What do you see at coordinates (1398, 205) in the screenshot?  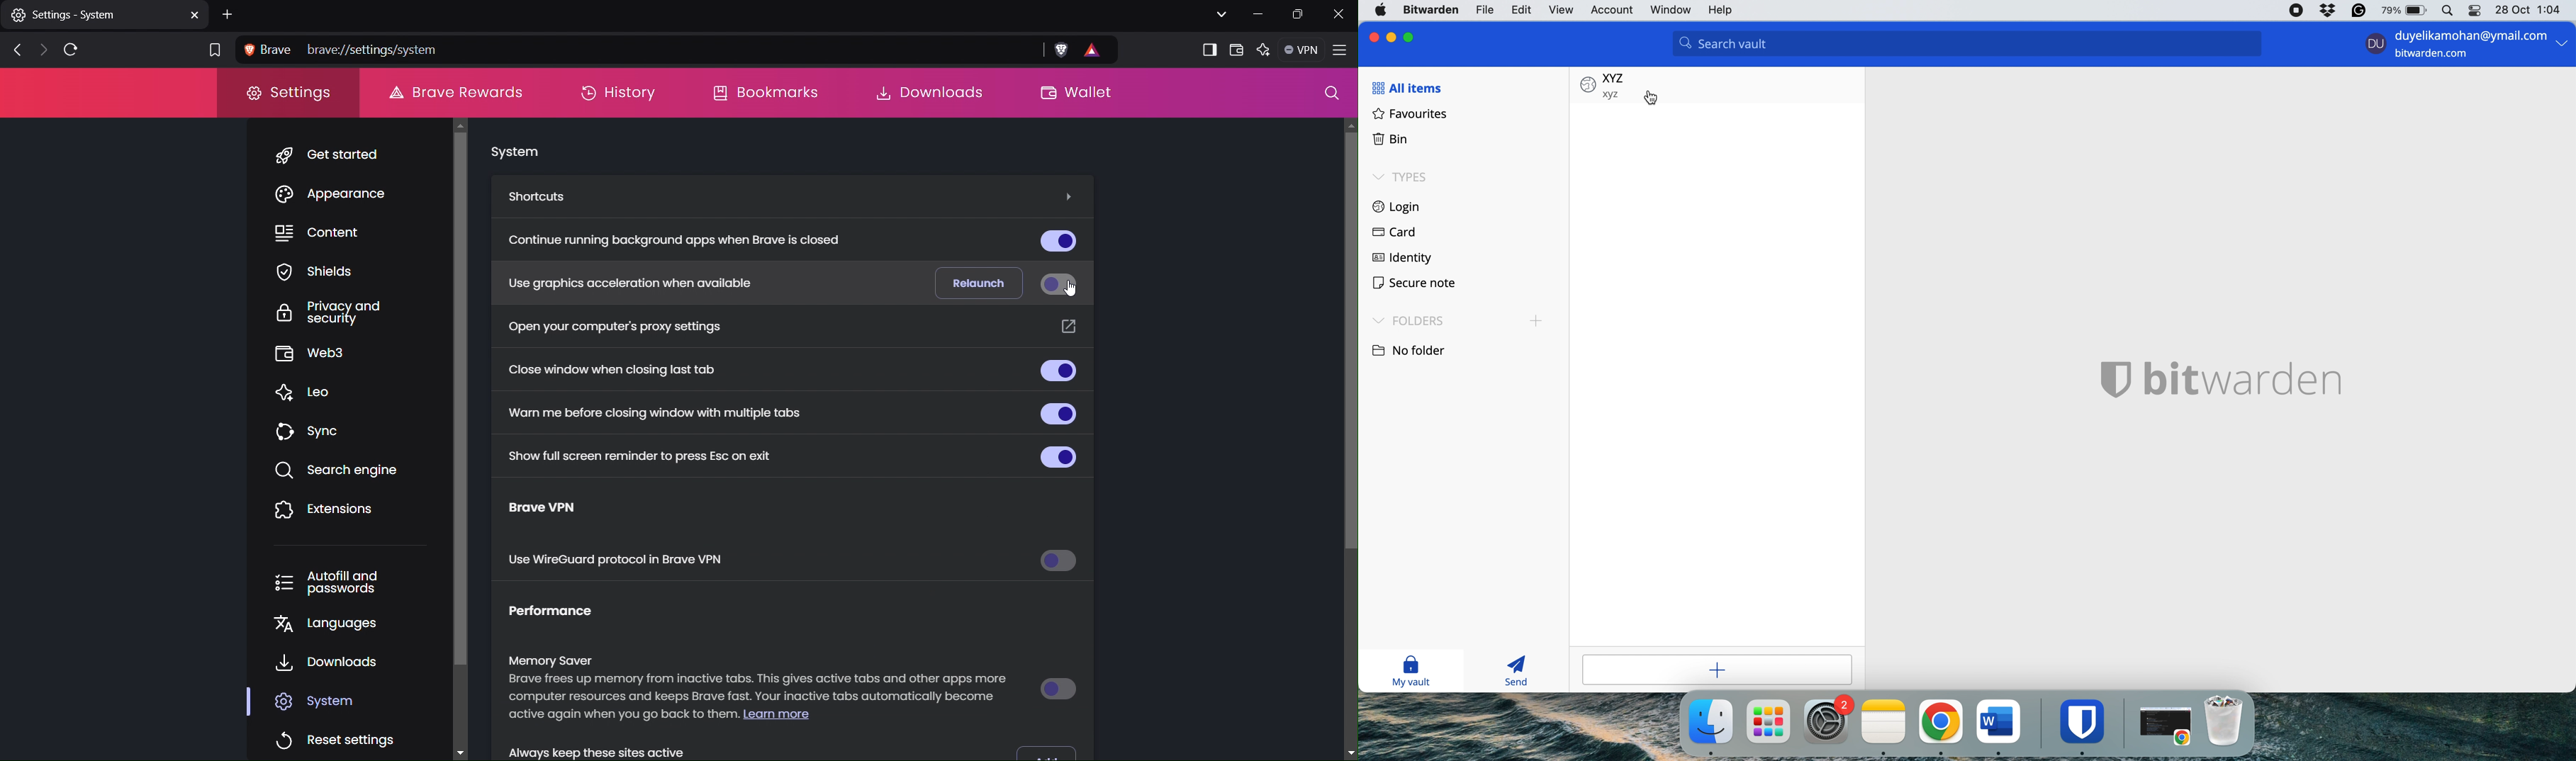 I see `login` at bounding box center [1398, 205].